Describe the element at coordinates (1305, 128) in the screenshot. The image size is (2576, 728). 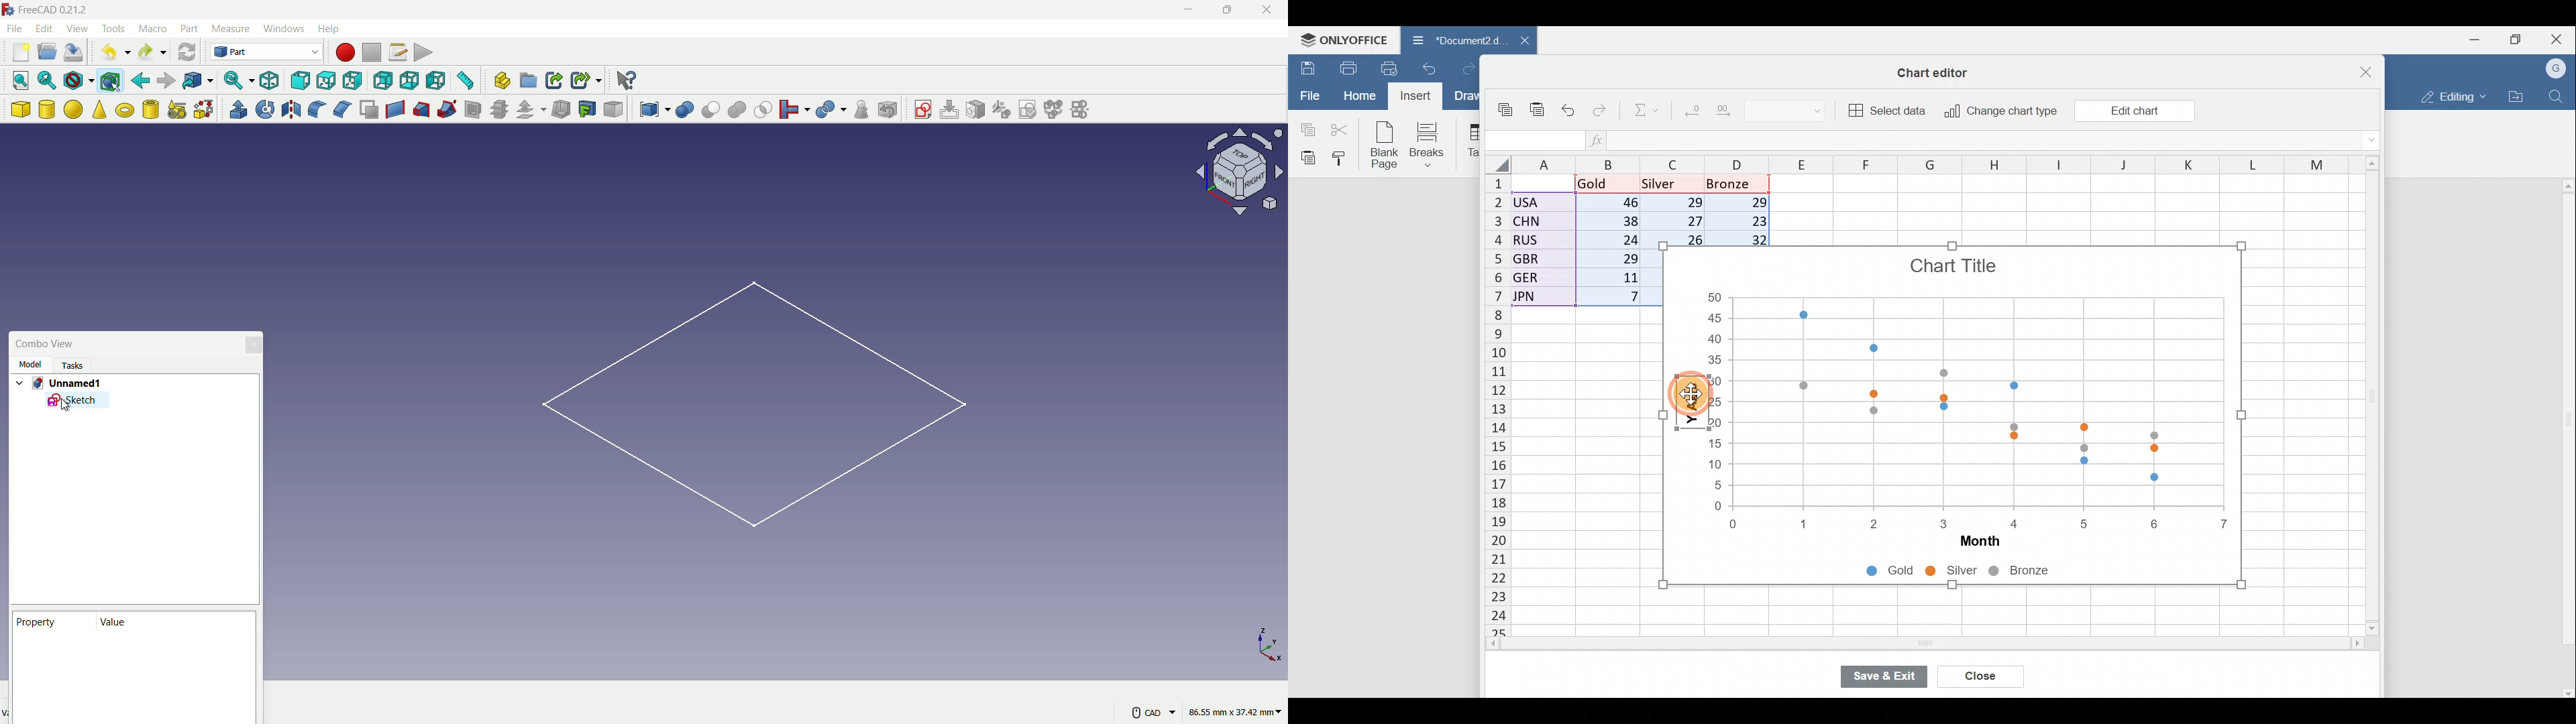
I see `Copy` at that location.